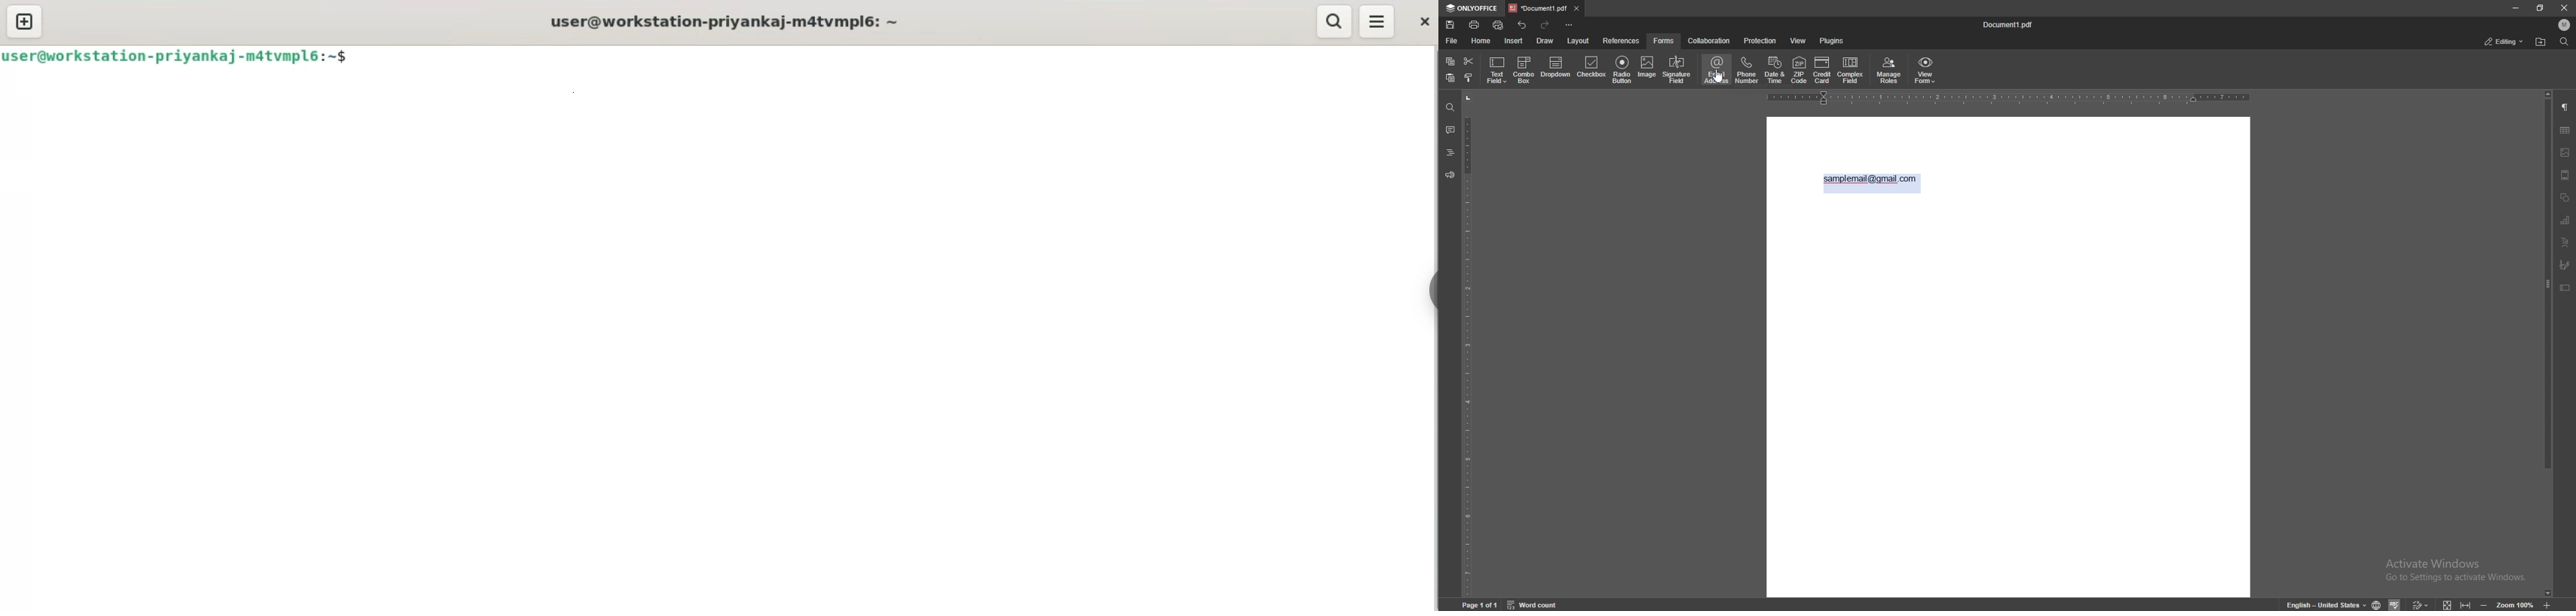 This screenshot has width=2576, height=616. I want to click on change doc language, so click(2379, 604).